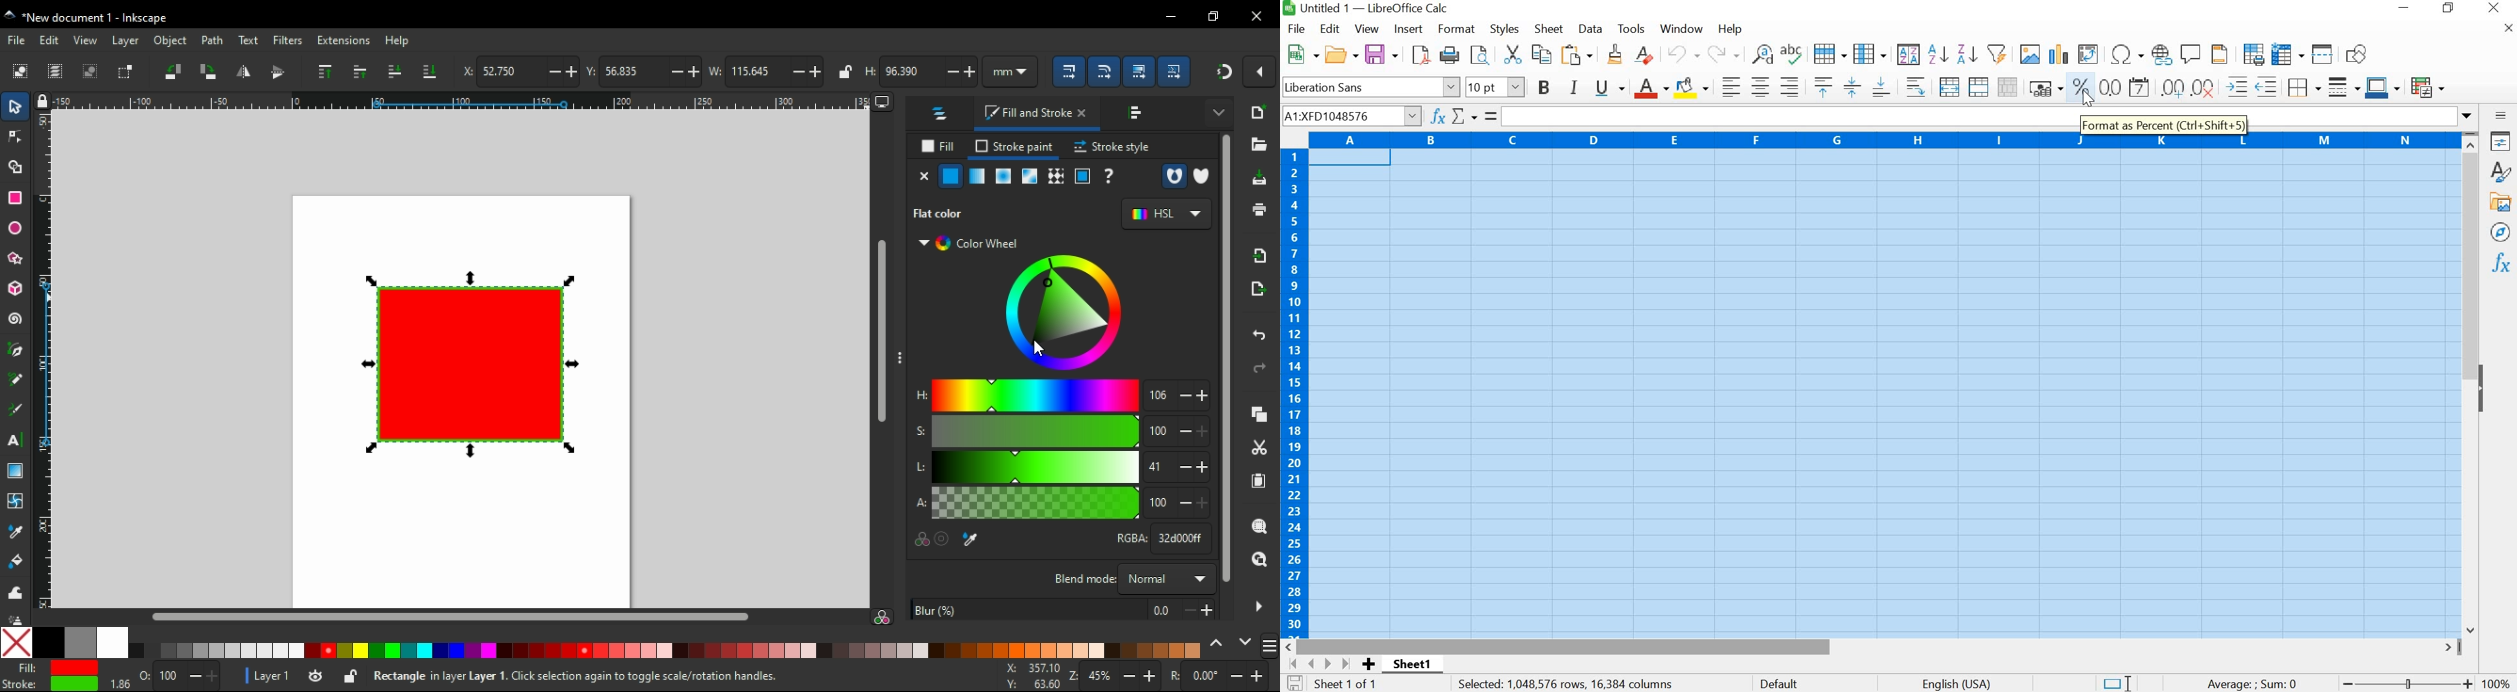 This screenshot has height=700, width=2520. I want to click on path, so click(212, 40).